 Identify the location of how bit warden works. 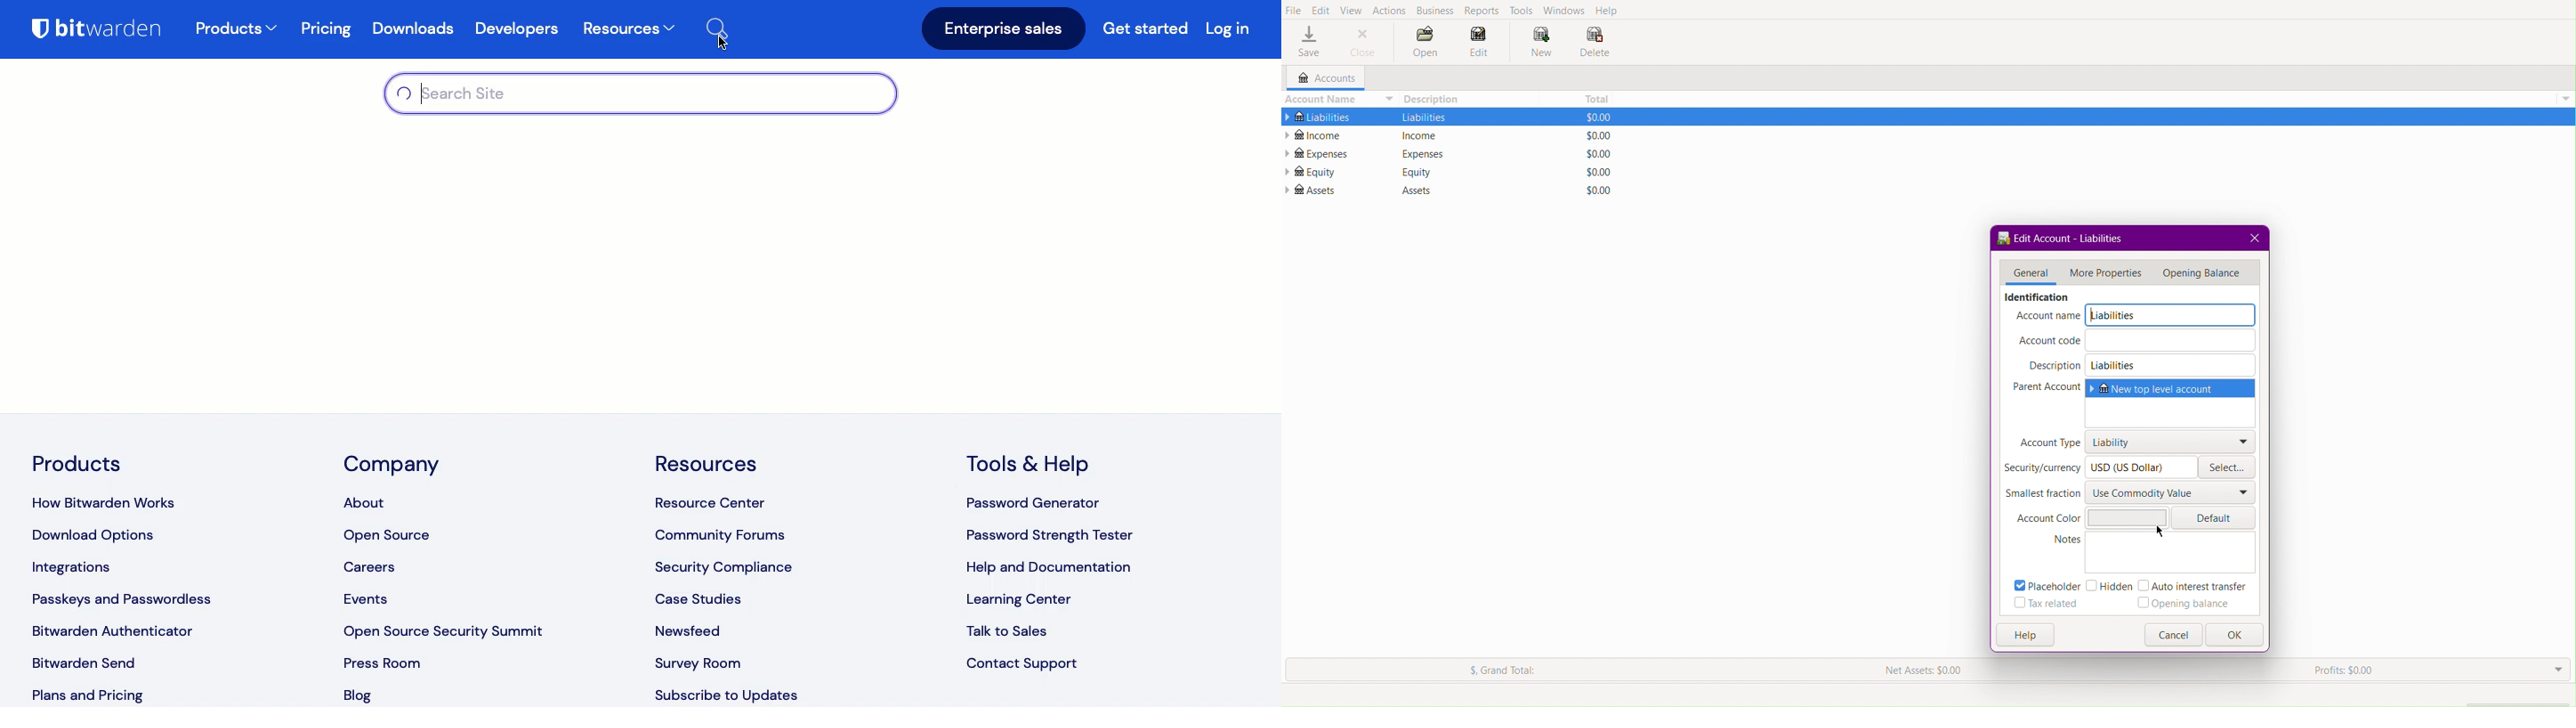
(116, 499).